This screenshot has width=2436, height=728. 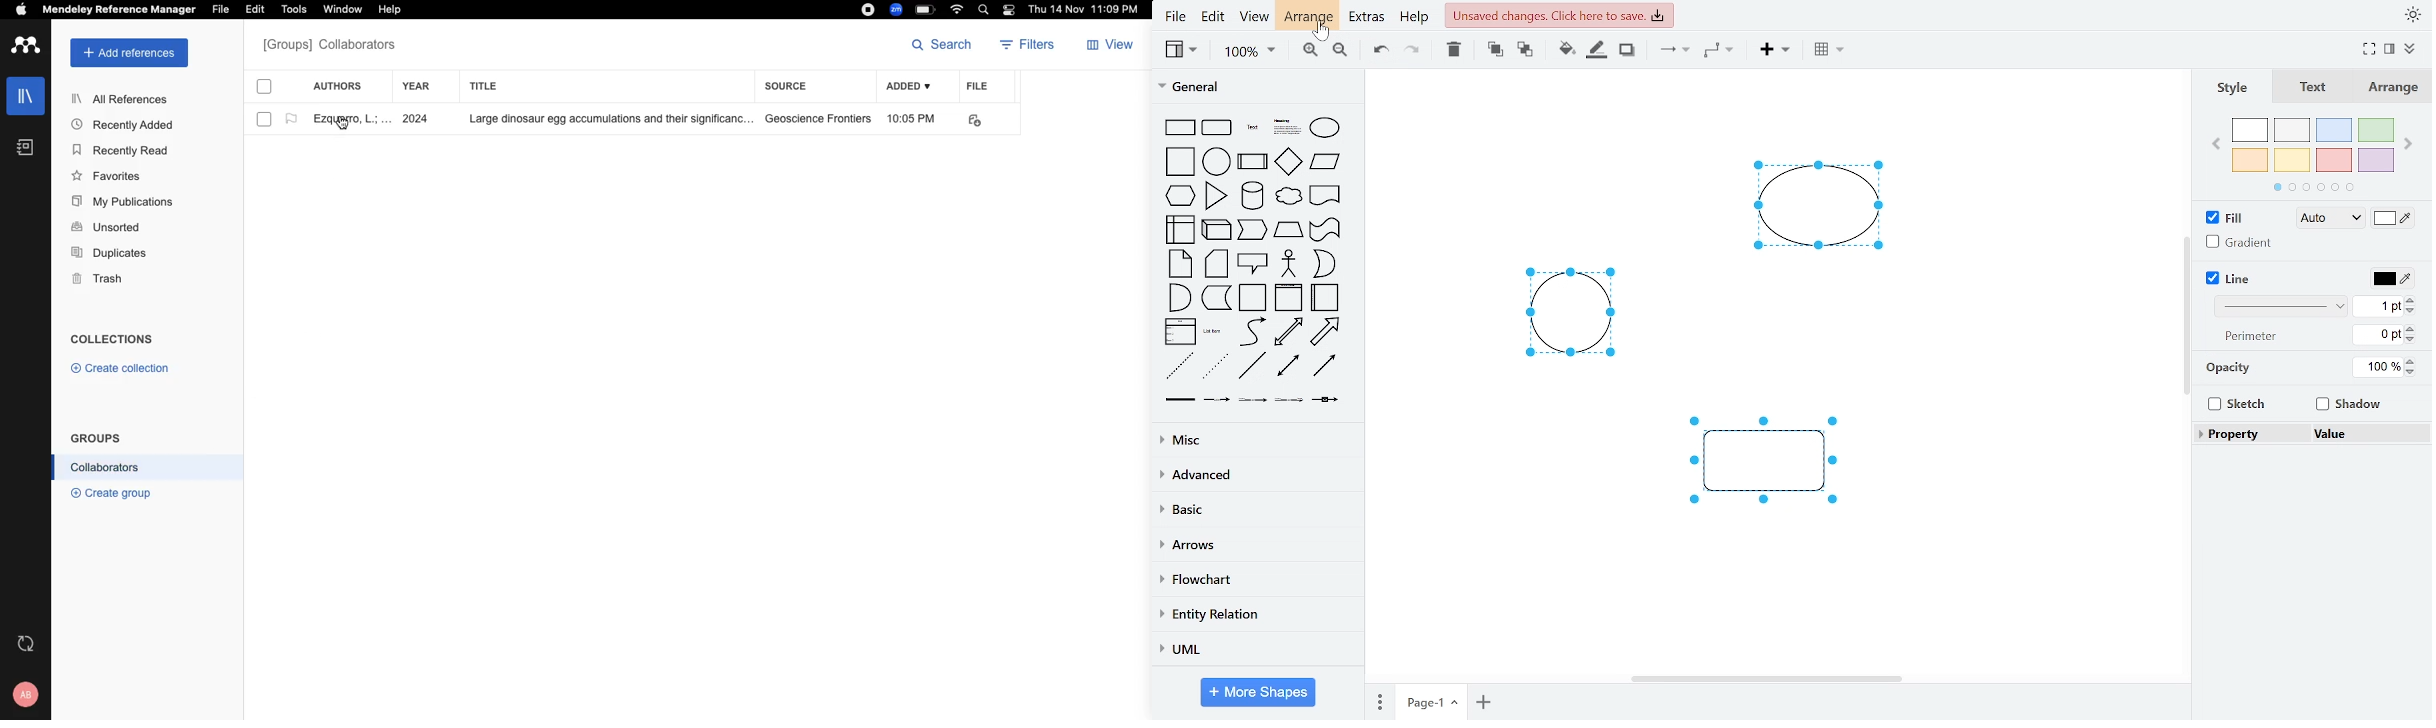 I want to click on cube, so click(x=1218, y=229).